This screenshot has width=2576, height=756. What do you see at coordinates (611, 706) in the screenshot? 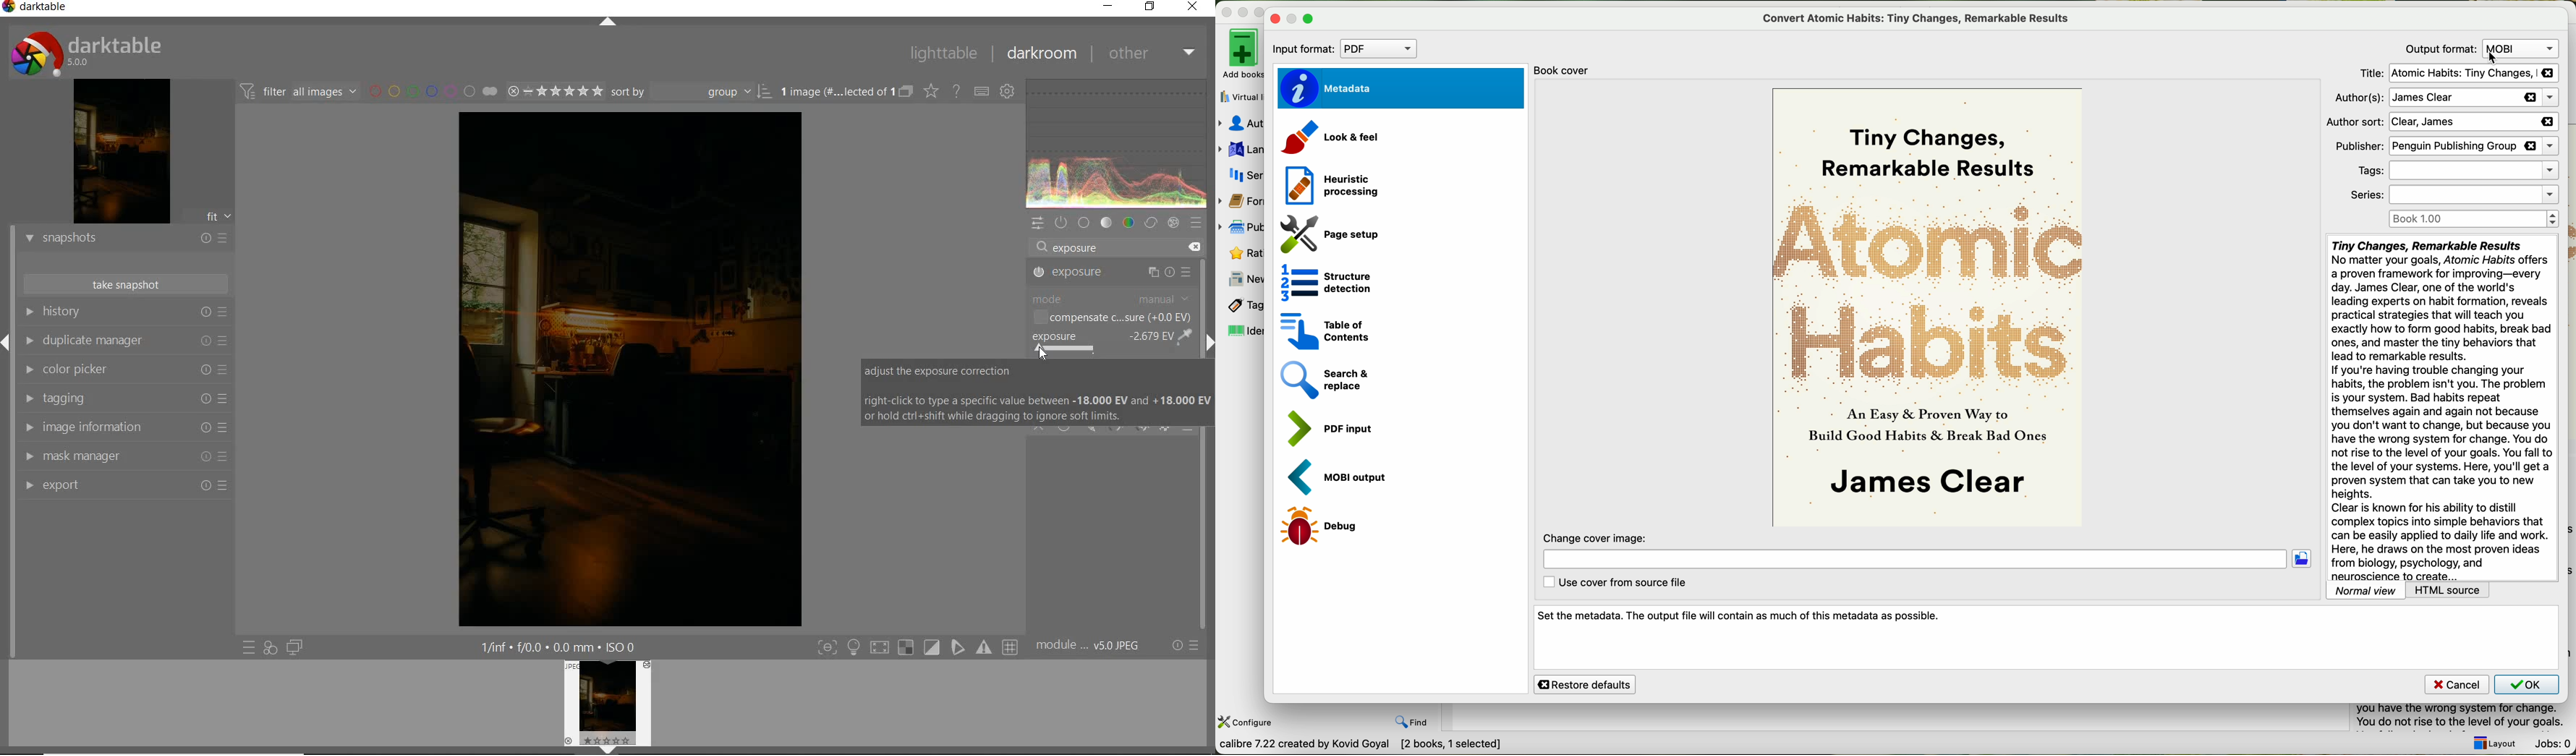
I see `image preview` at bounding box center [611, 706].